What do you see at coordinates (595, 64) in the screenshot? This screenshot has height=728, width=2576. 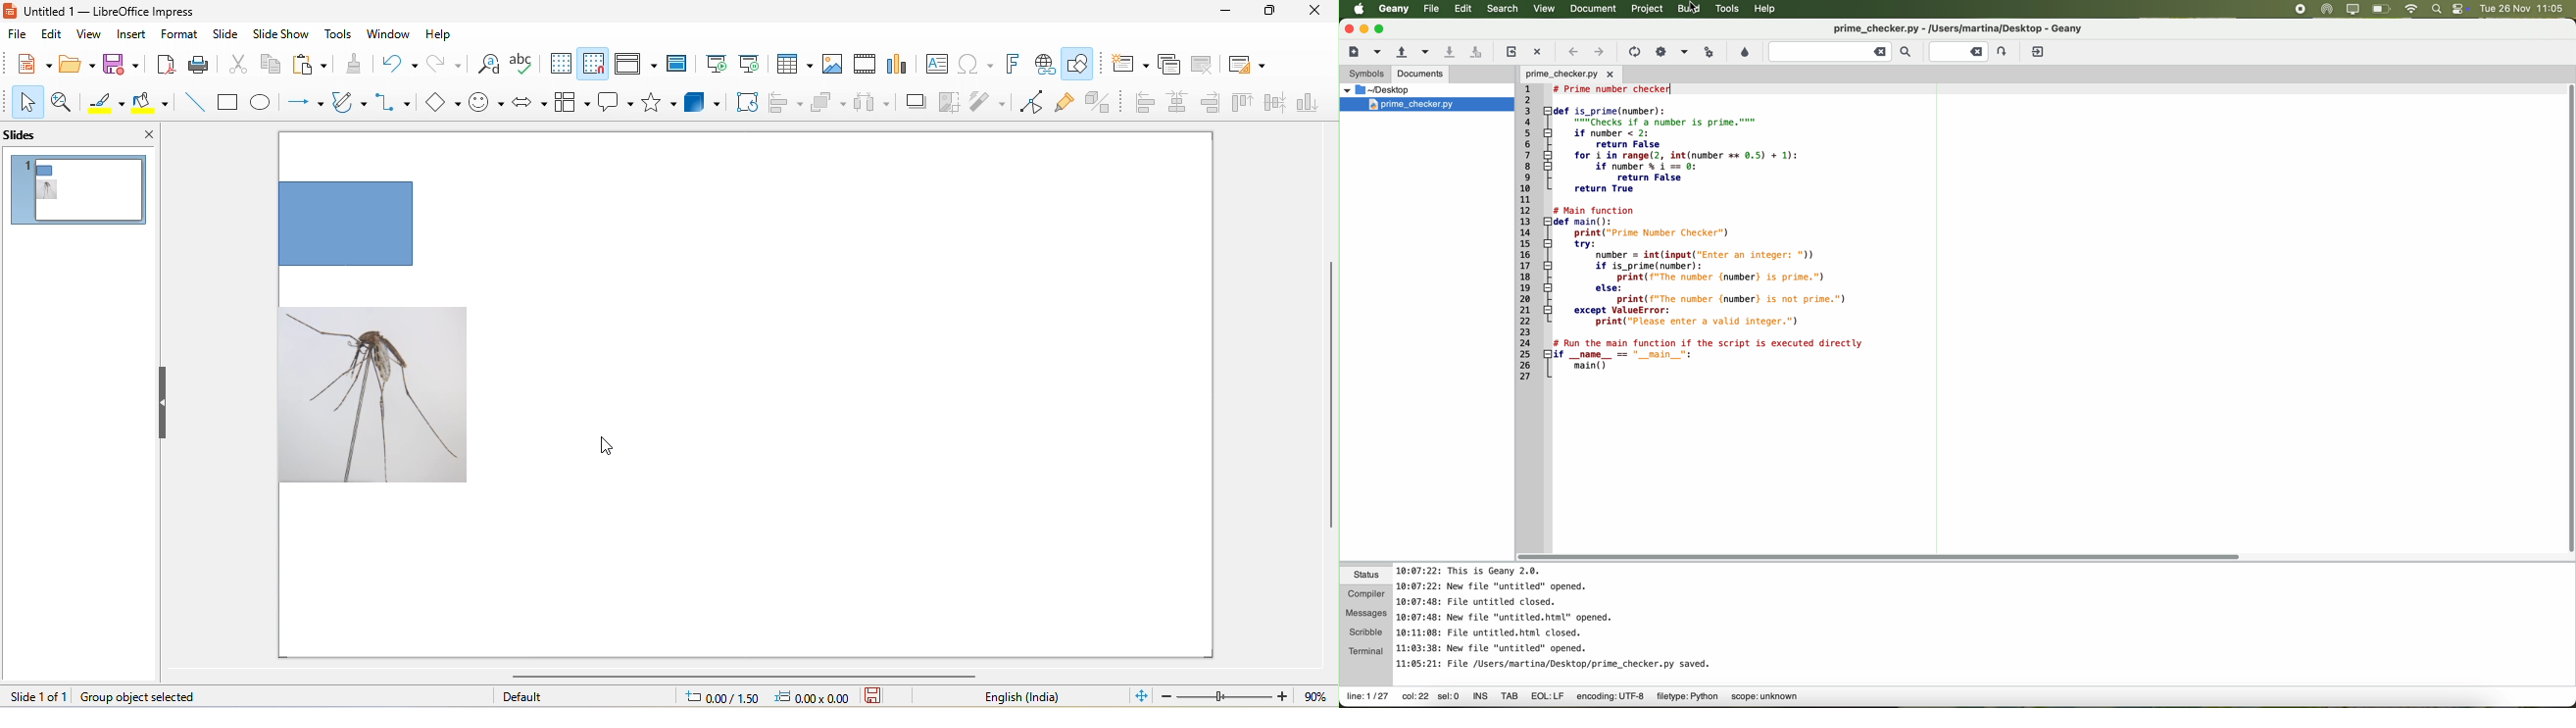 I see `snap to grid` at bounding box center [595, 64].